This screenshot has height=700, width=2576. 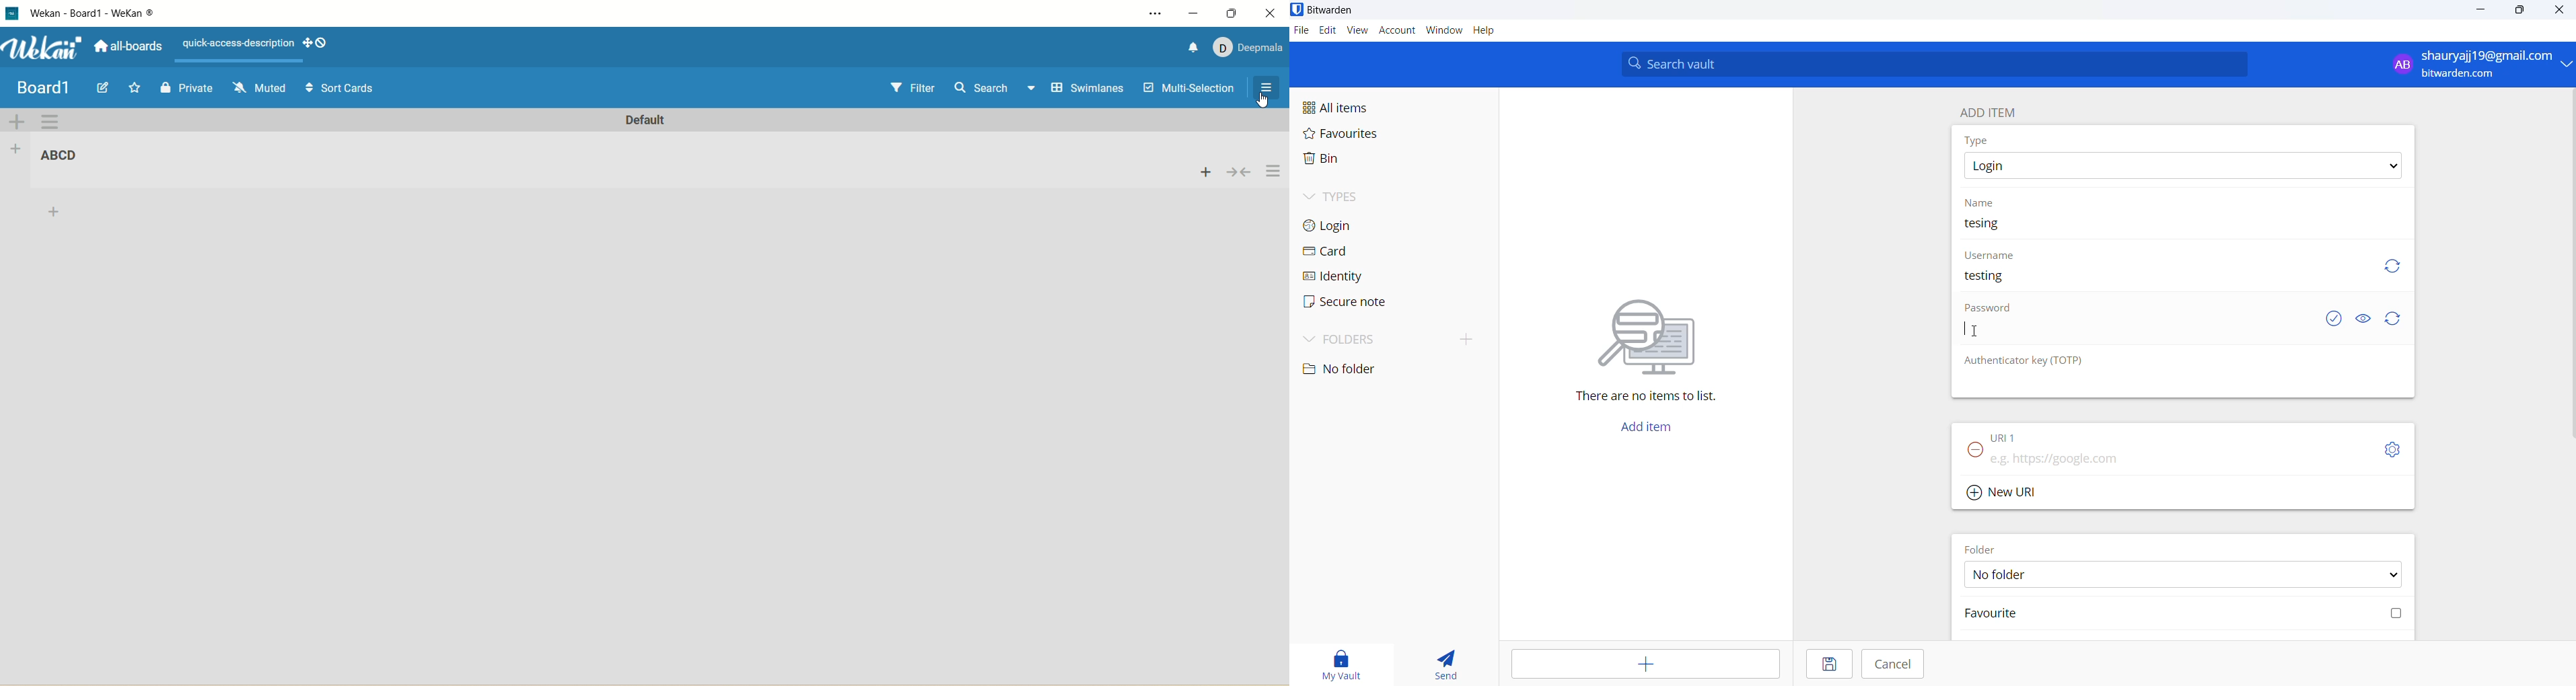 I want to click on add, so click(x=1206, y=173).